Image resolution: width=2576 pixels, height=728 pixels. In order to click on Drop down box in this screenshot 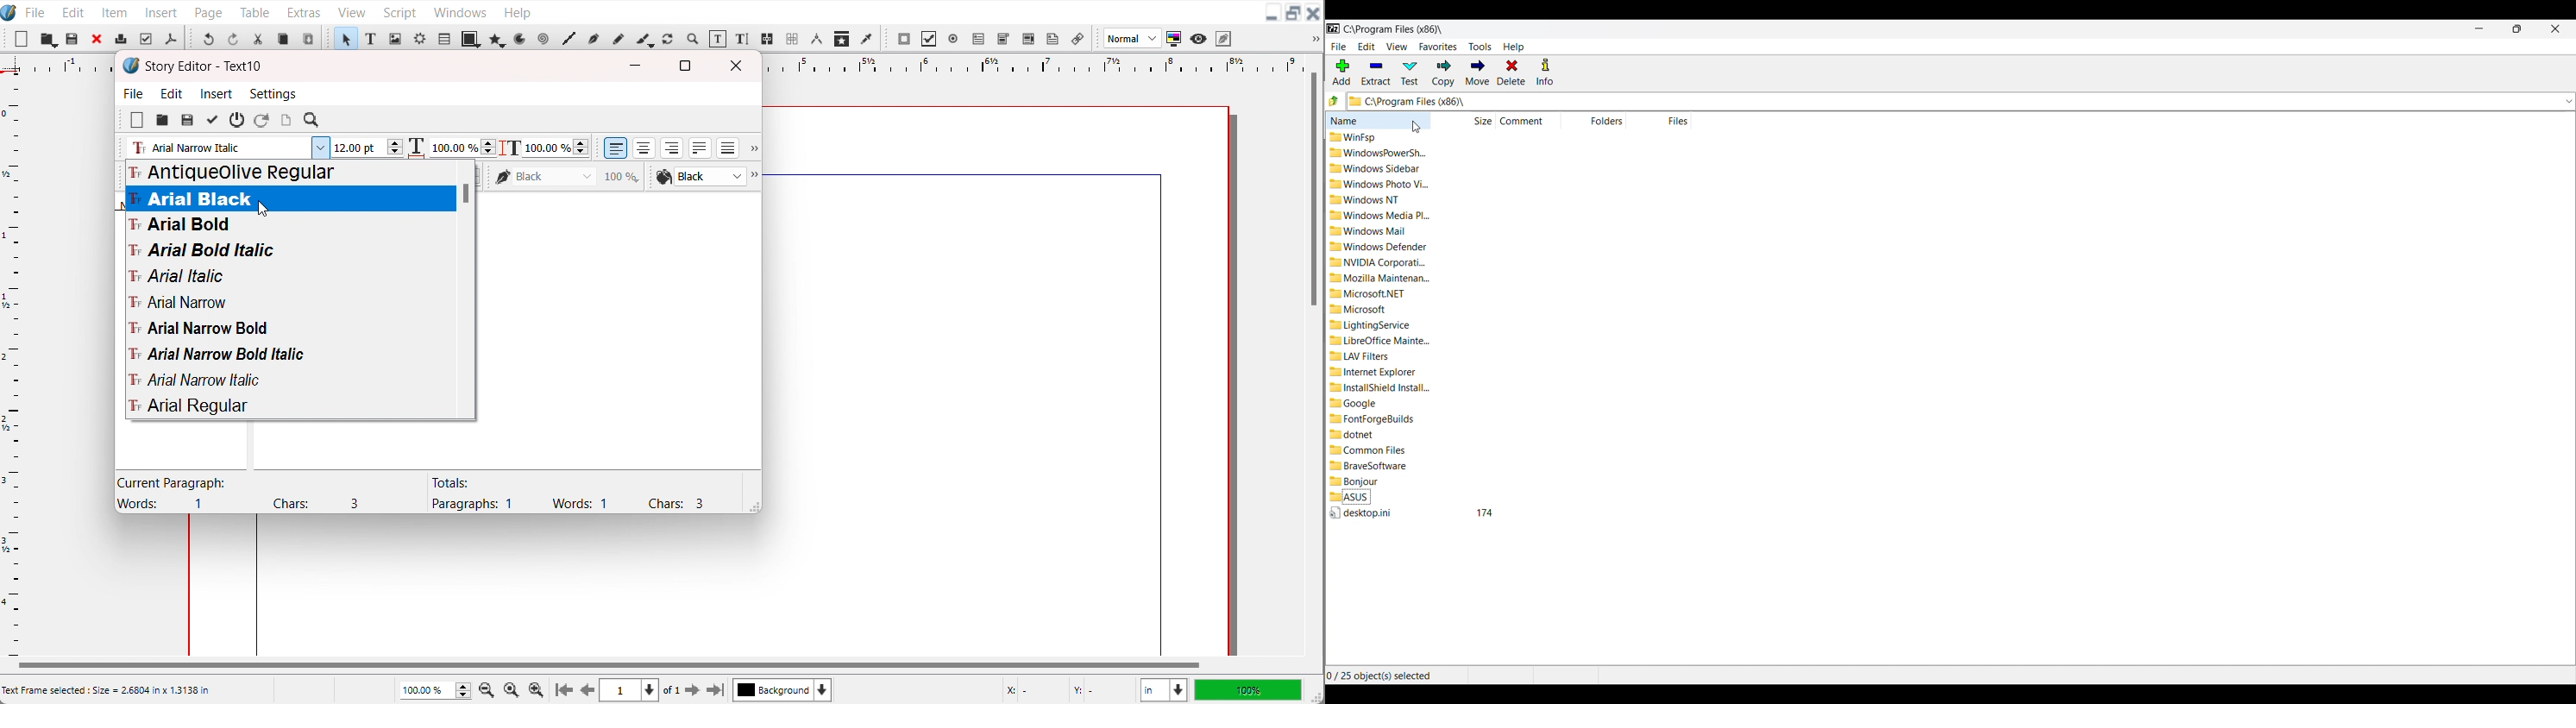, I will do `click(752, 149)`.